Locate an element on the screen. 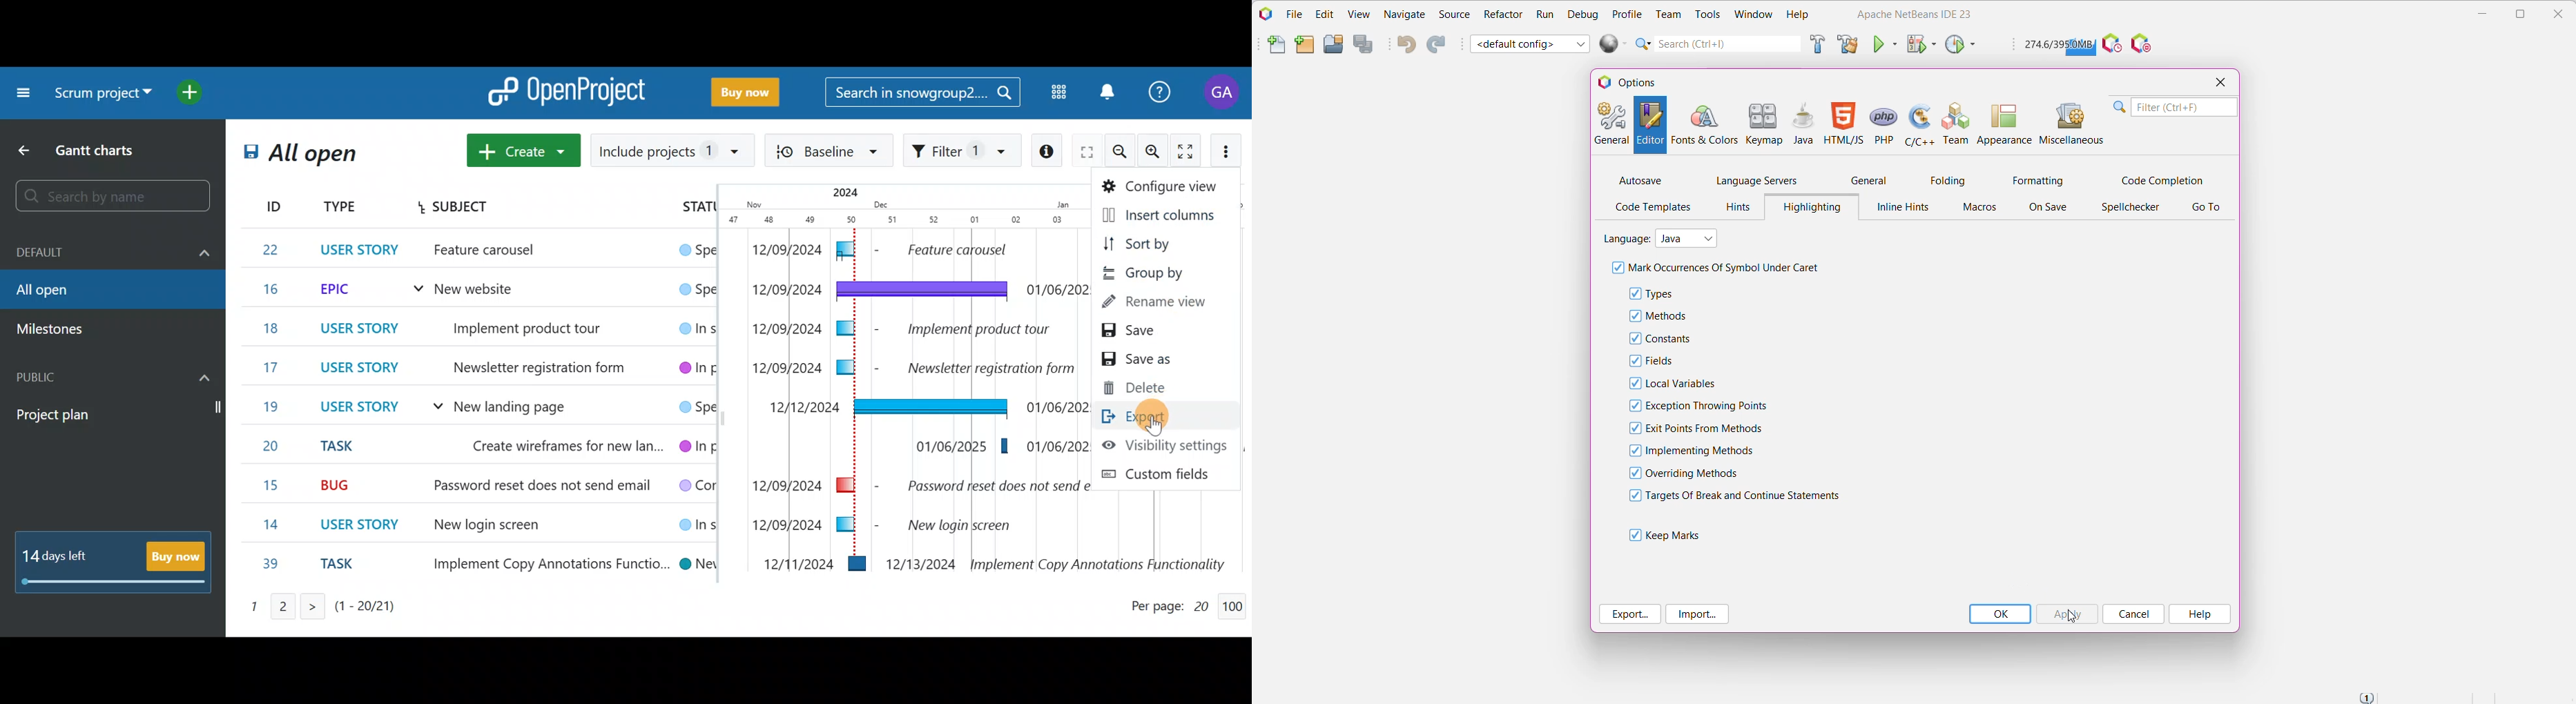 This screenshot has height=728, width=2576. Cancel is located at coordinates (2133, 615).